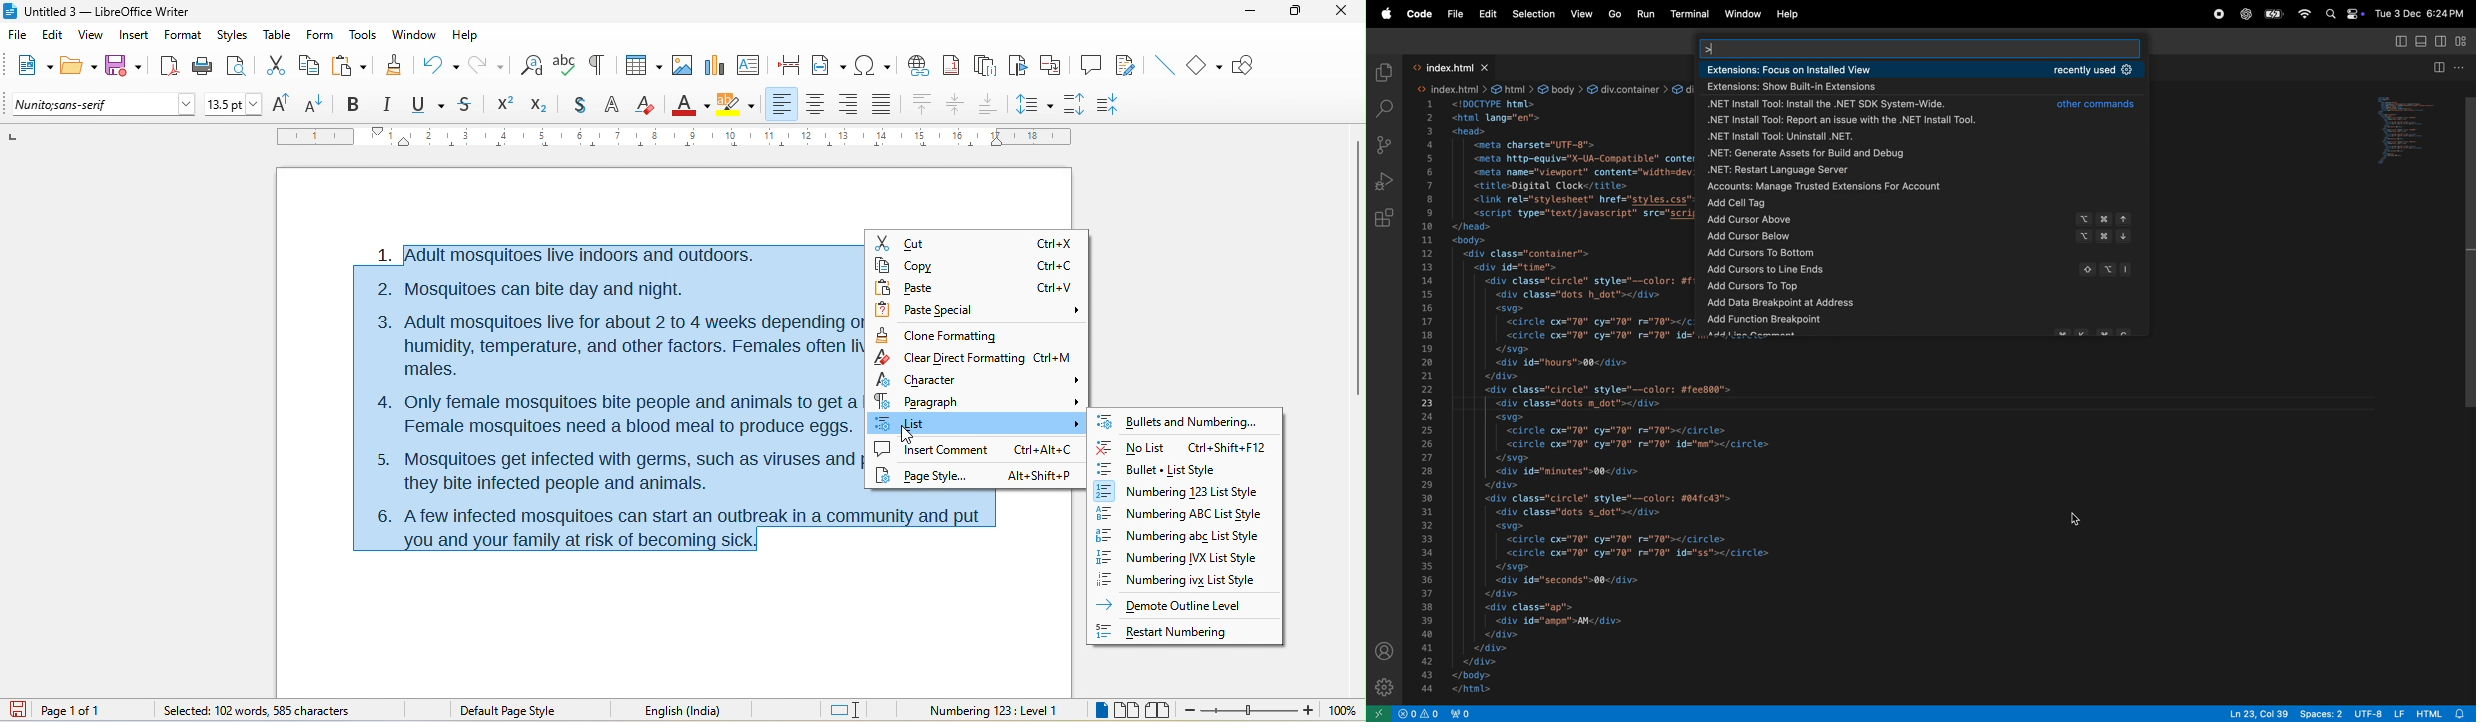  What do you see at coordinates (2449, 68) in the screenshot?
I see `split editor` at bounding box center [2449, 68].